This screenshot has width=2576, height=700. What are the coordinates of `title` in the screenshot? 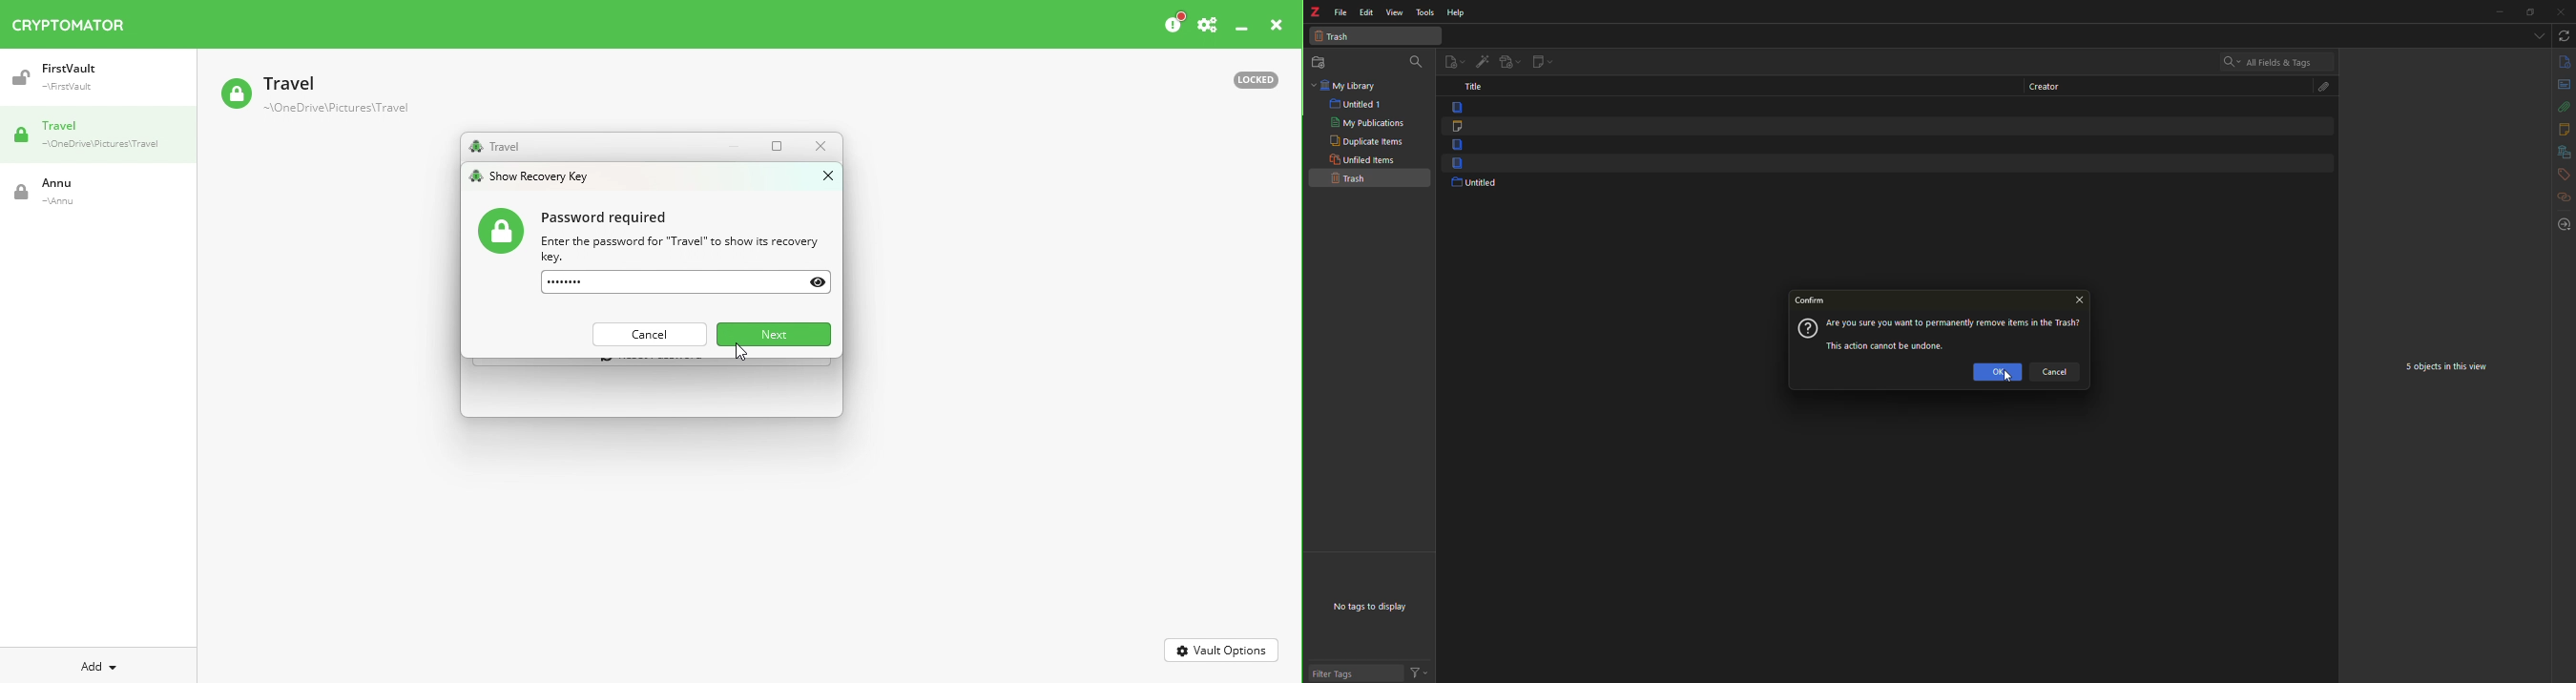 It's located at (1472, 86).